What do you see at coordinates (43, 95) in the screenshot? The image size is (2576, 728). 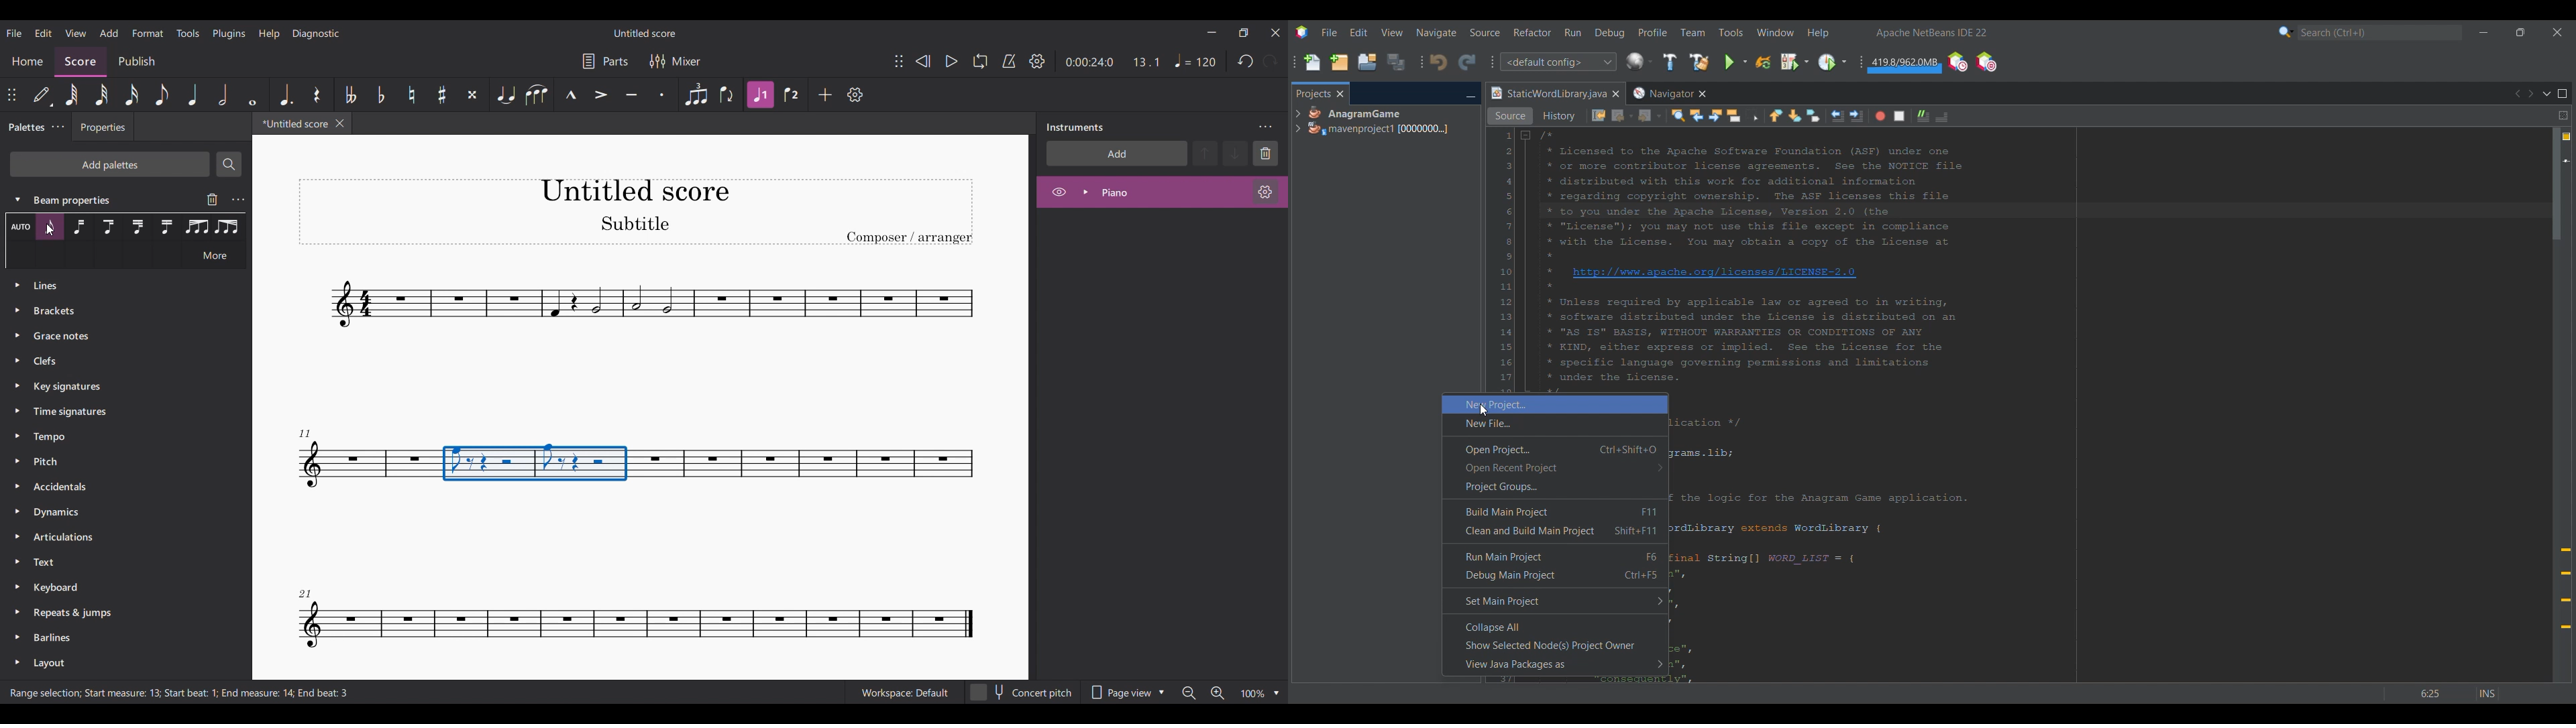 I see `Default` at bounding box center [43, 95].